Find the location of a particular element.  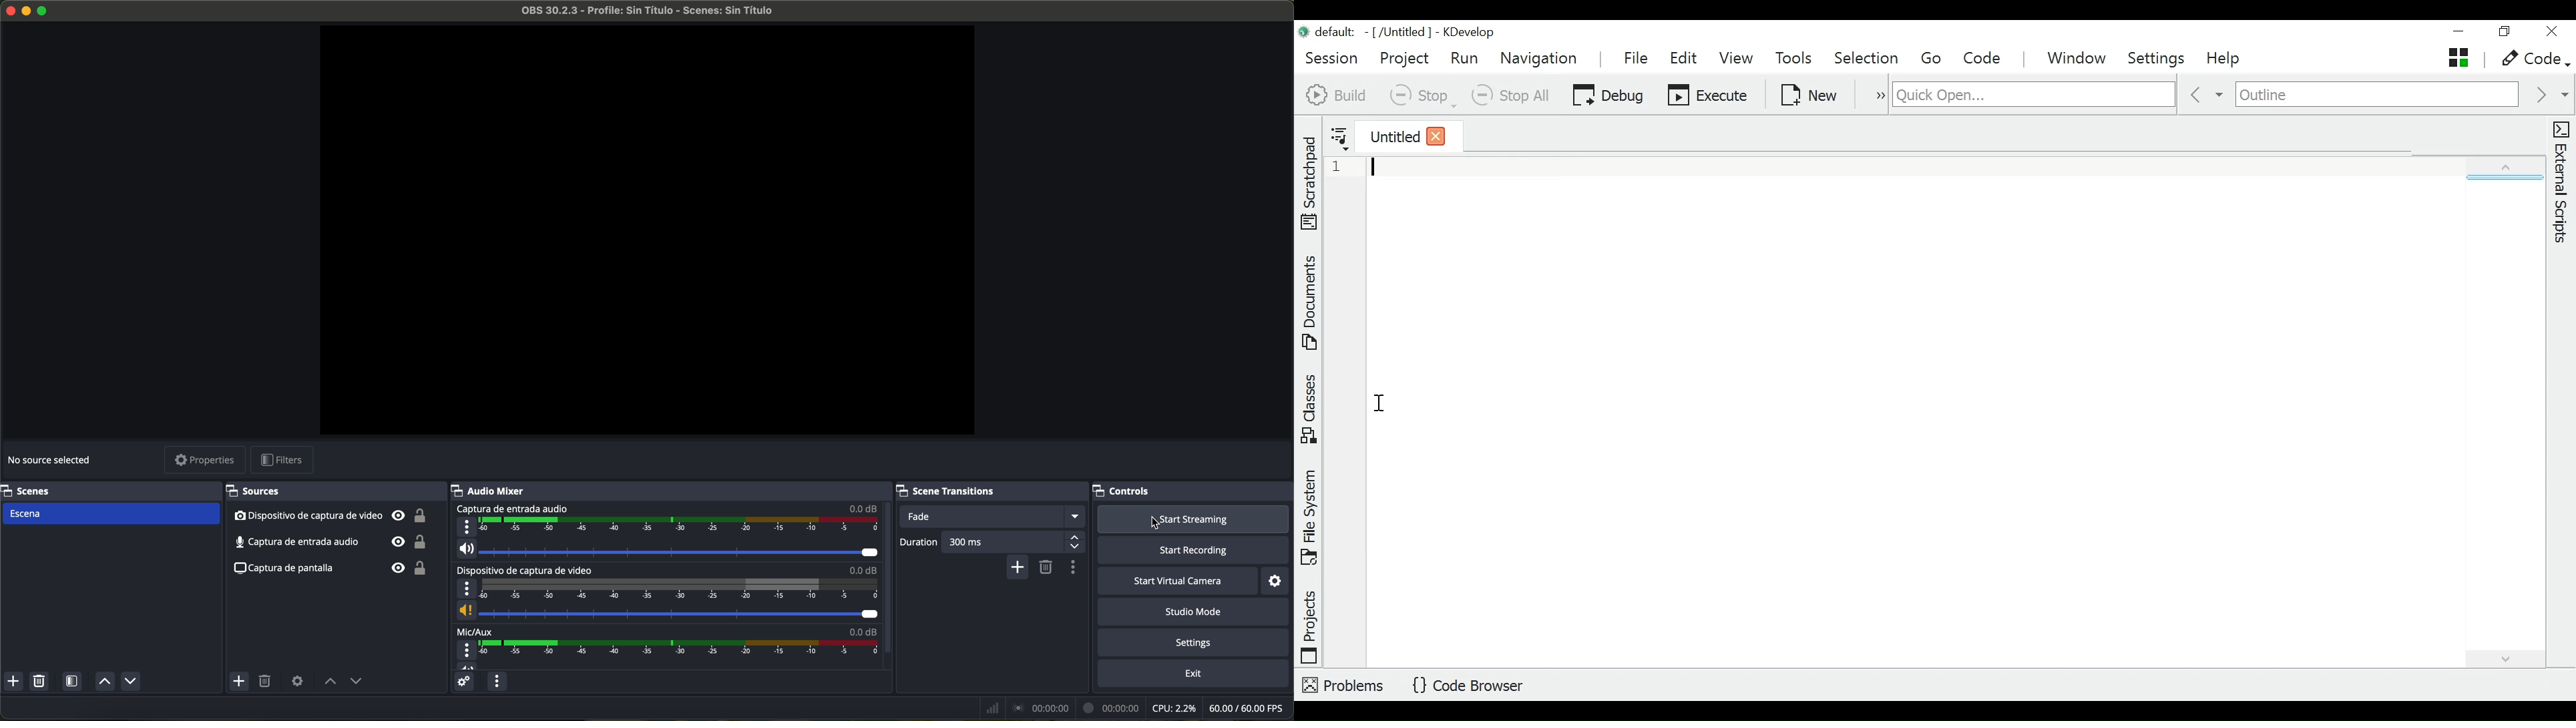

remove selected scene is located at coordinates (41, 683).